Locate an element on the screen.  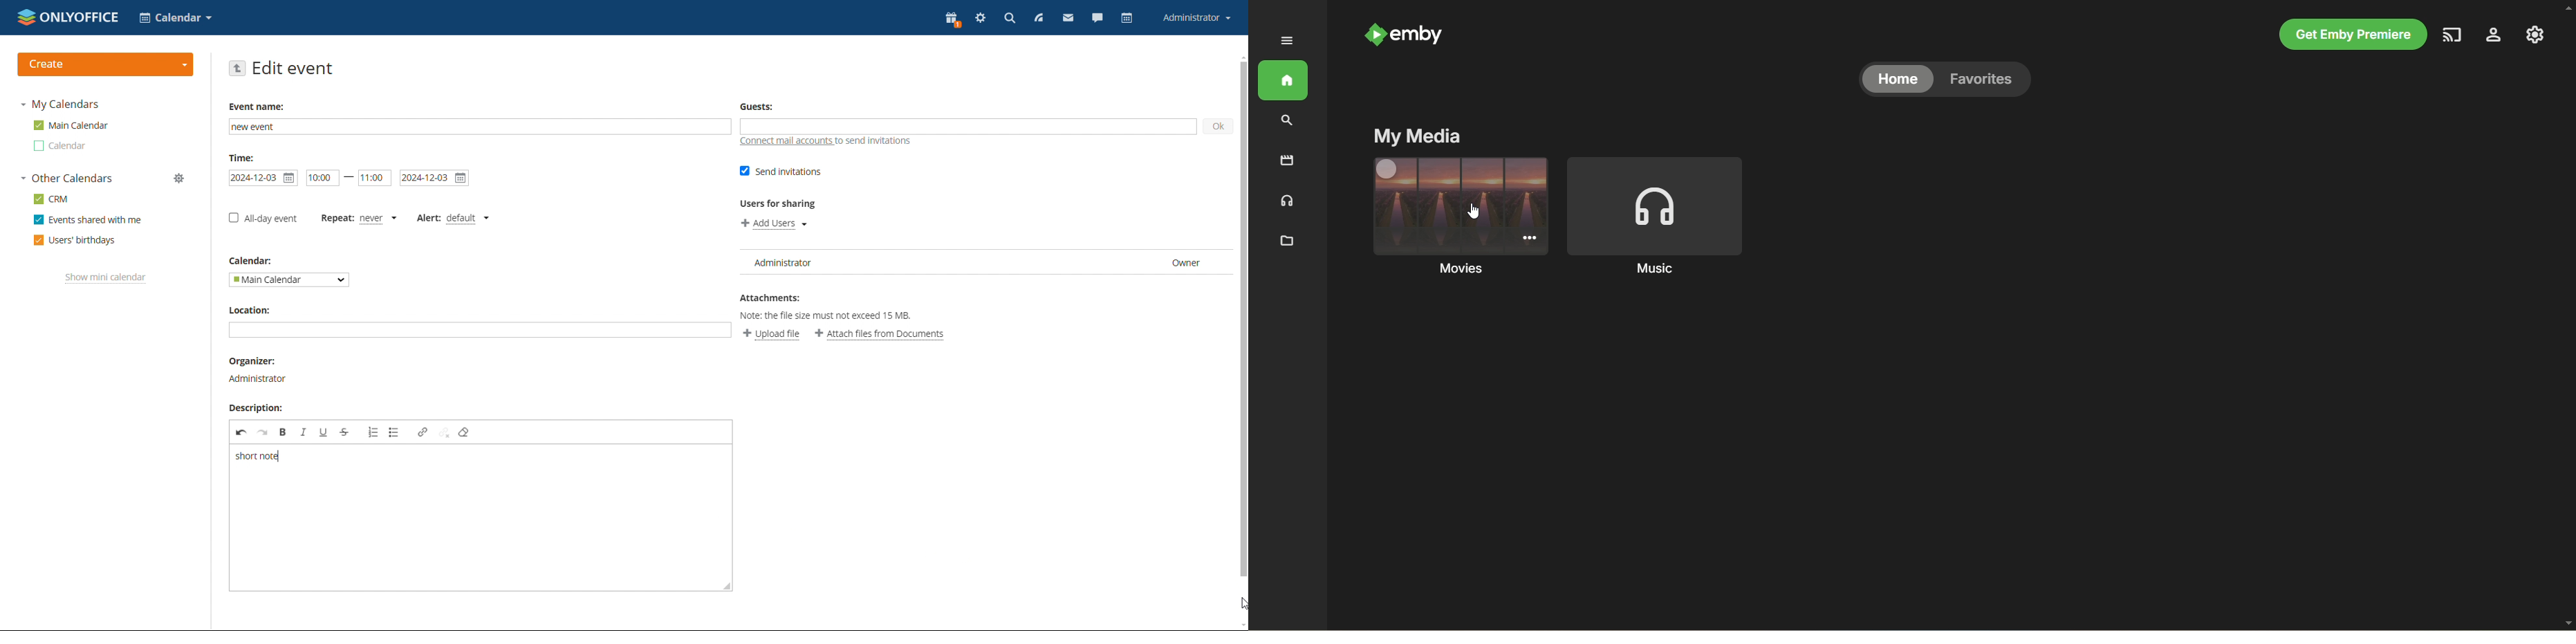
bold is located at coordinates (283, 431).